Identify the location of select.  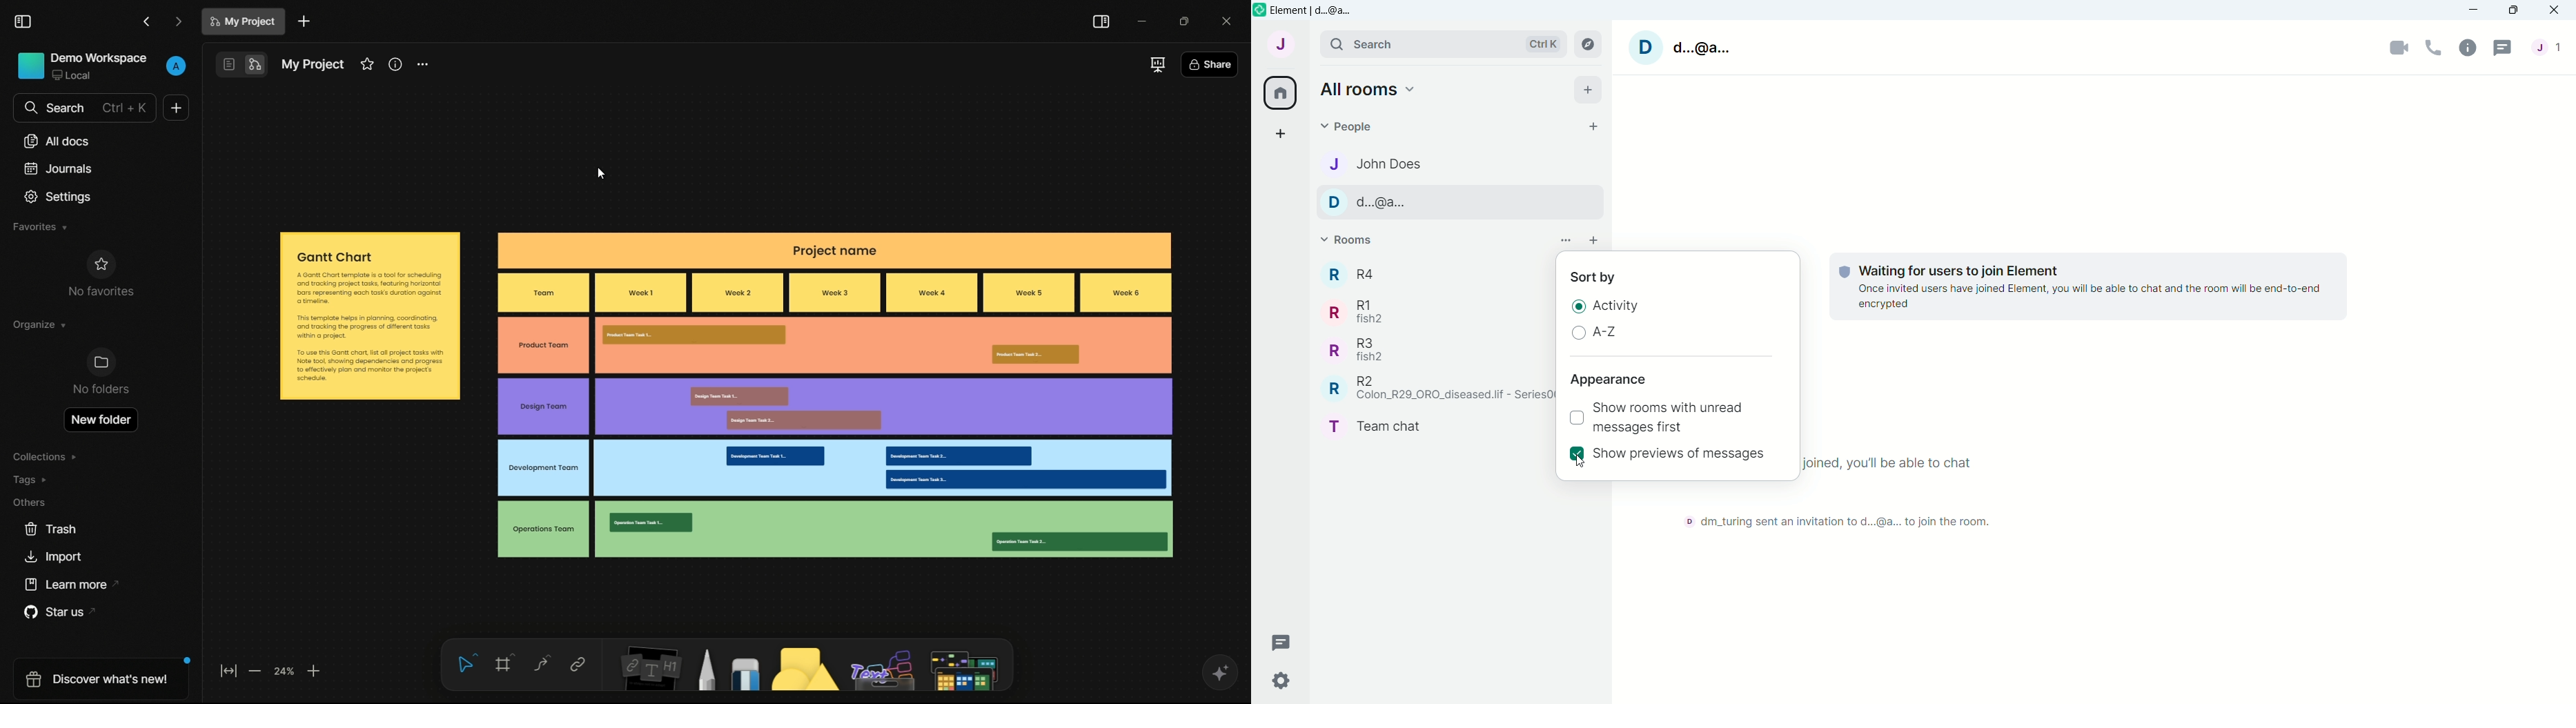
(467, 664).